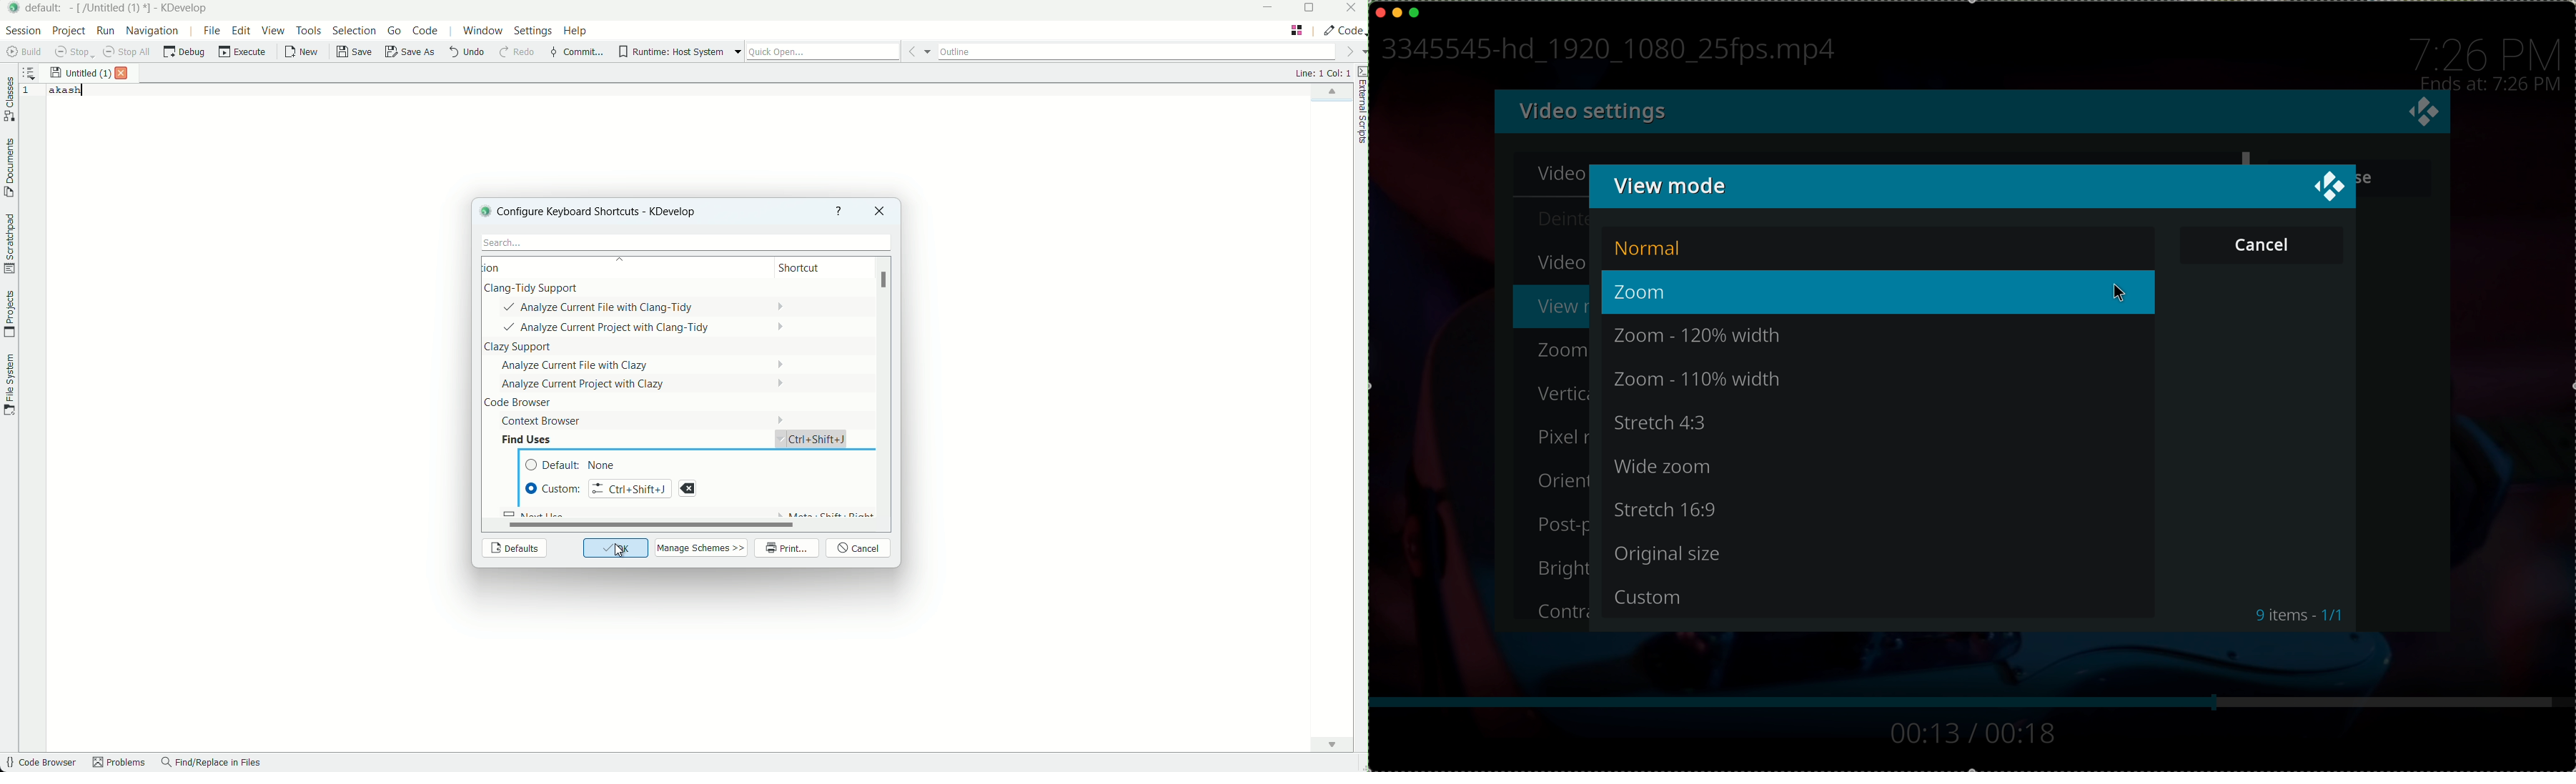  Describe the element at coordinates (1968, 702) in the screenshot. I see `bar` at that location.